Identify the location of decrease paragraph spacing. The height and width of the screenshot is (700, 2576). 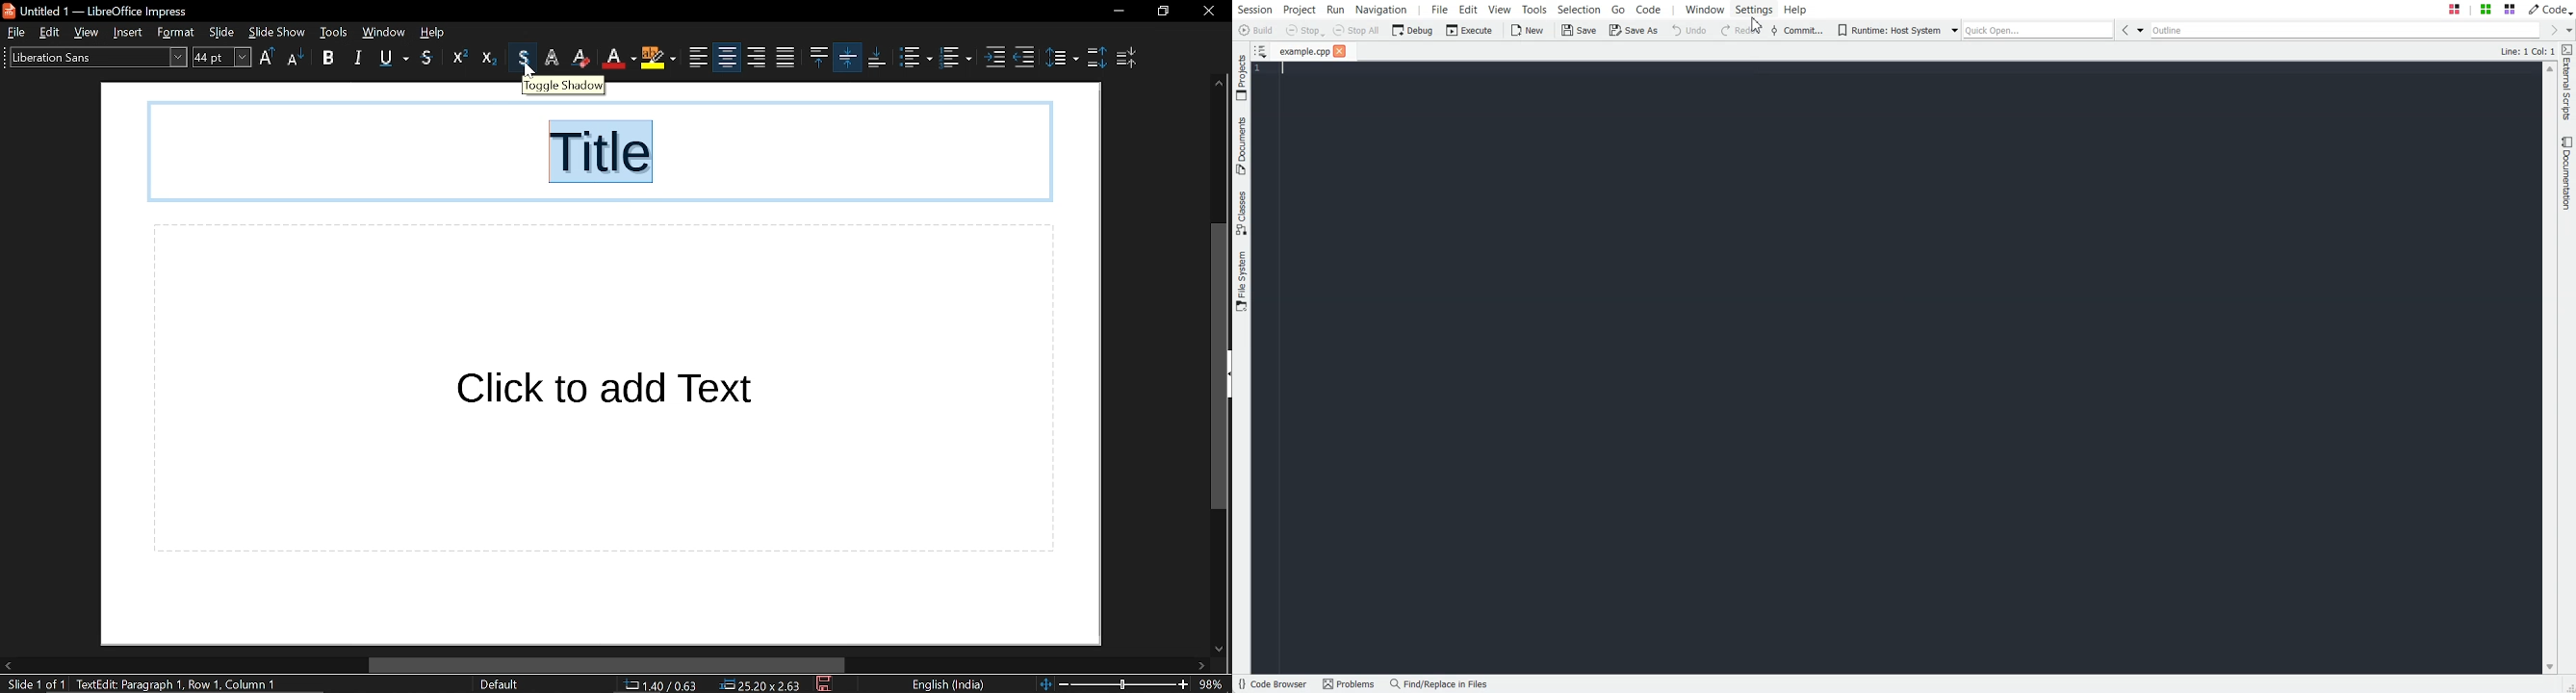
(1129, 58).